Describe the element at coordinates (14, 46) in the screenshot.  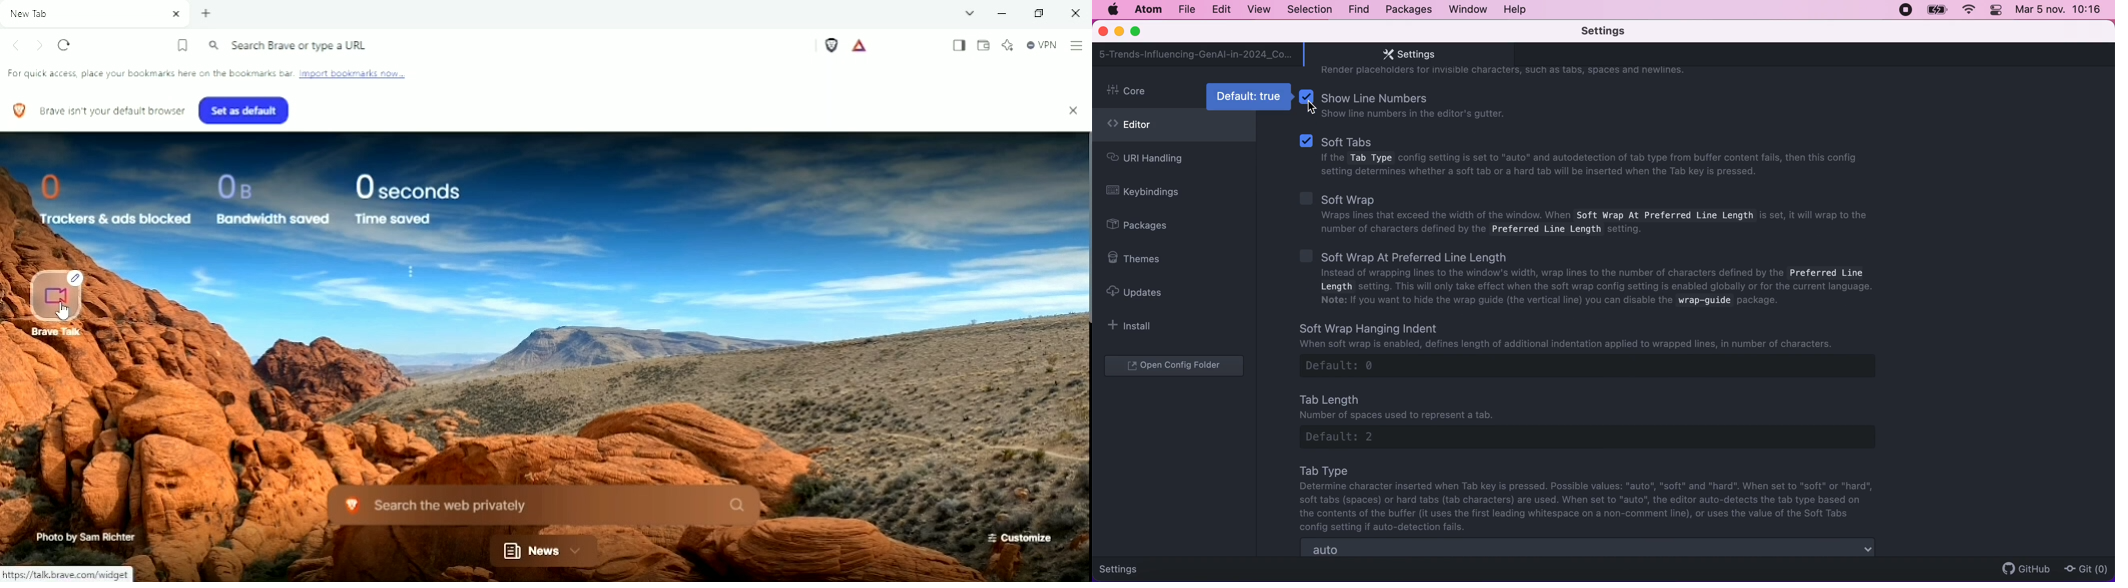
I see `Click to go back, hold to see history` at that location.